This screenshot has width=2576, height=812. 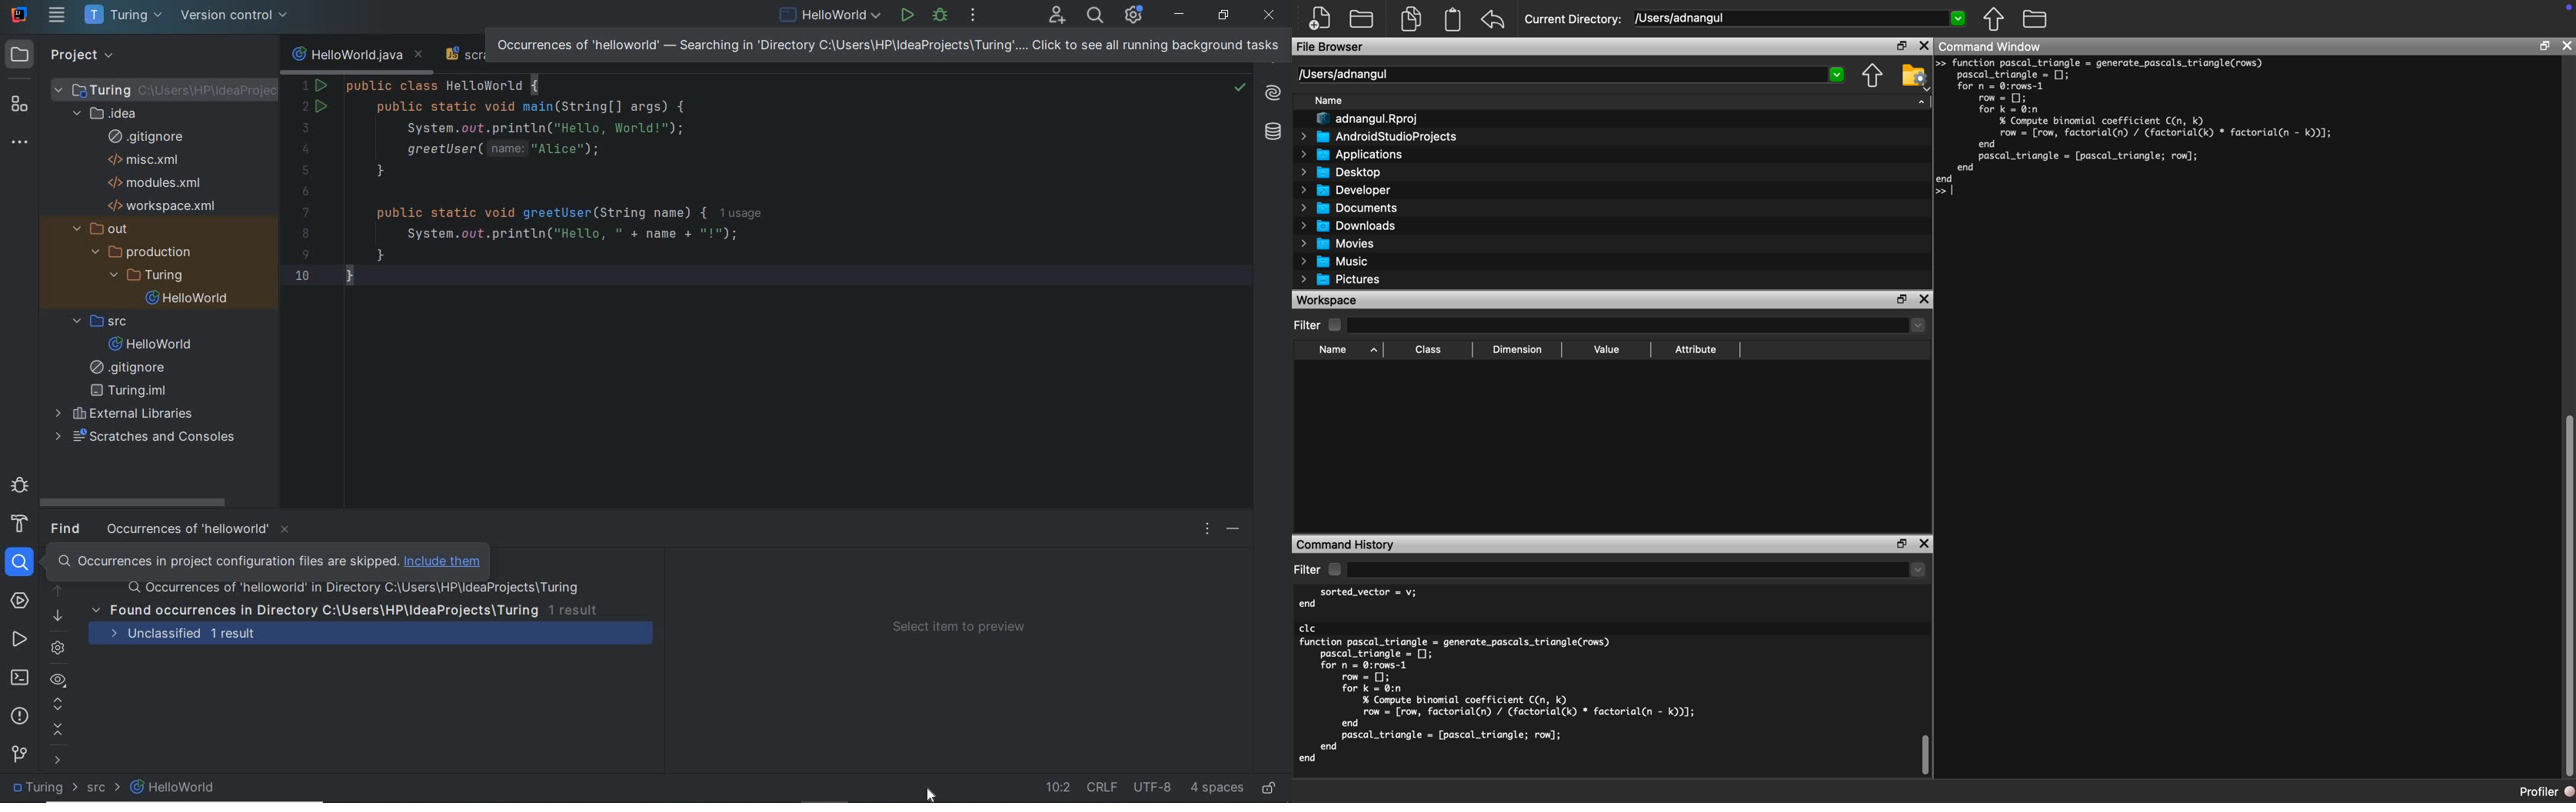 What do you see at coordinates (1372, 609) in the screenshot?
I see `sorted_vector = V, end clc` at bounding box center [1372, 609].